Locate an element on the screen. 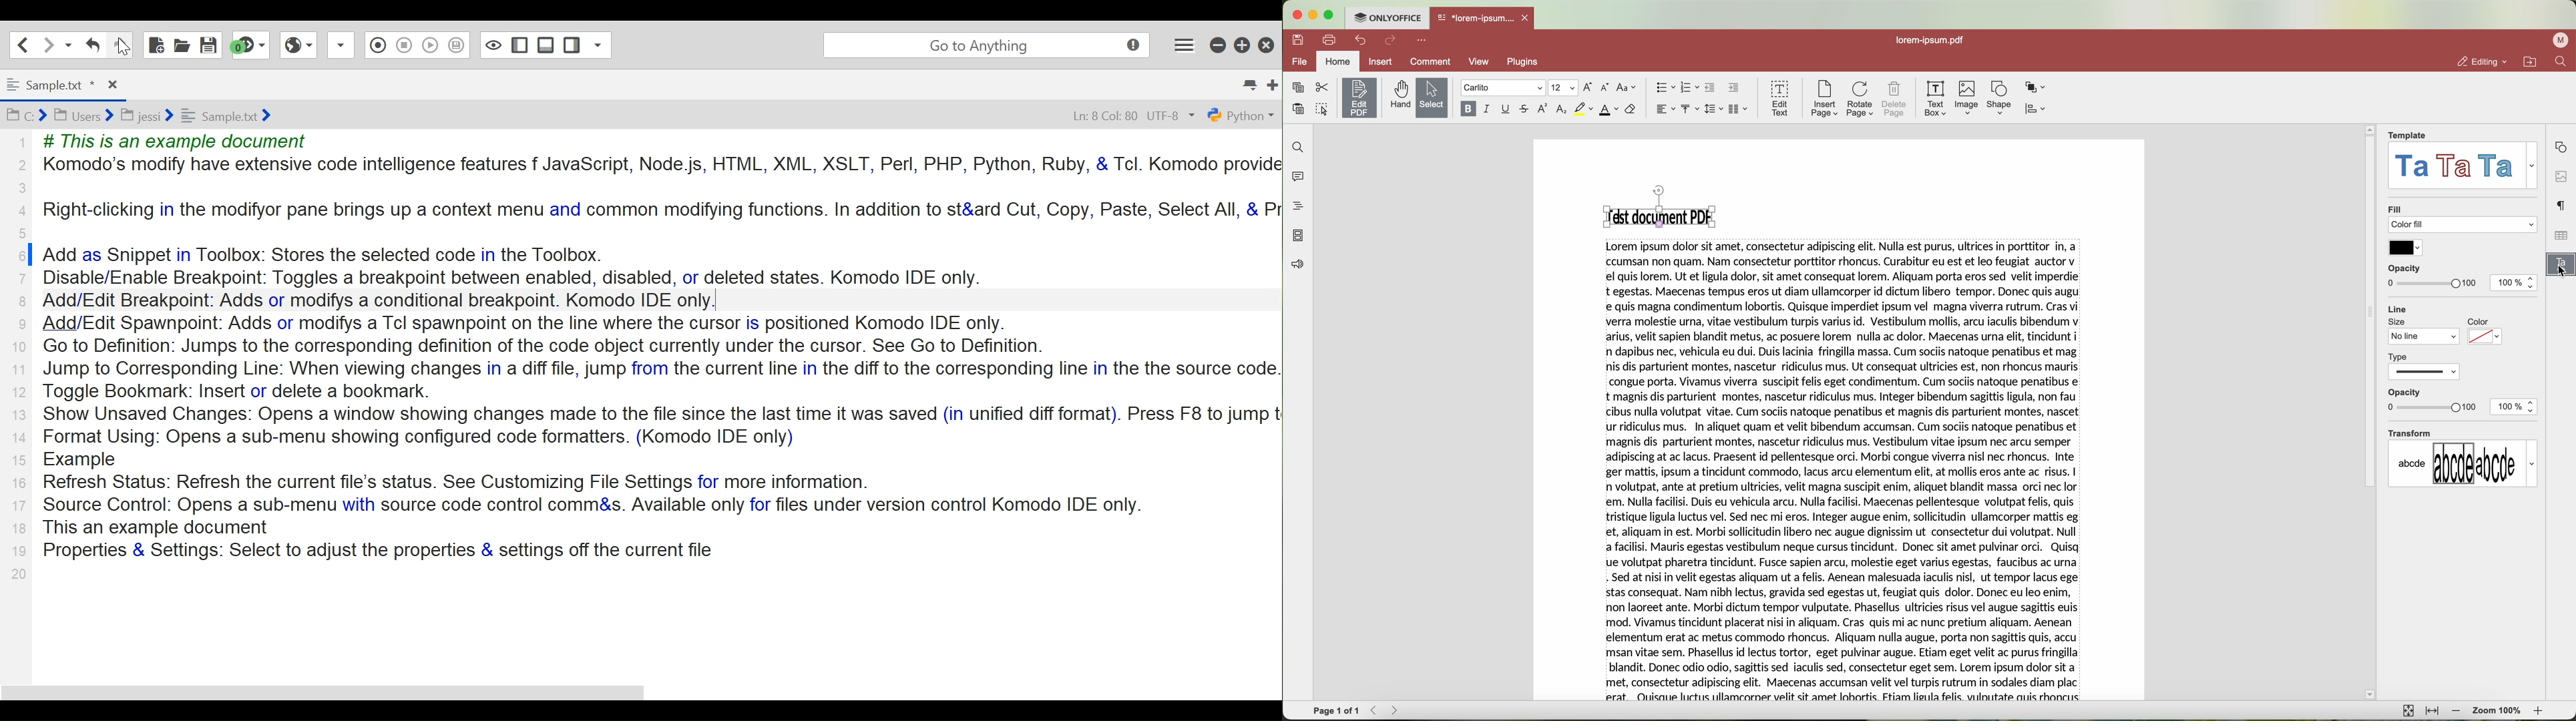 This screenshot has height=728, width=2576. font type is located at coordinates (1502, 88).